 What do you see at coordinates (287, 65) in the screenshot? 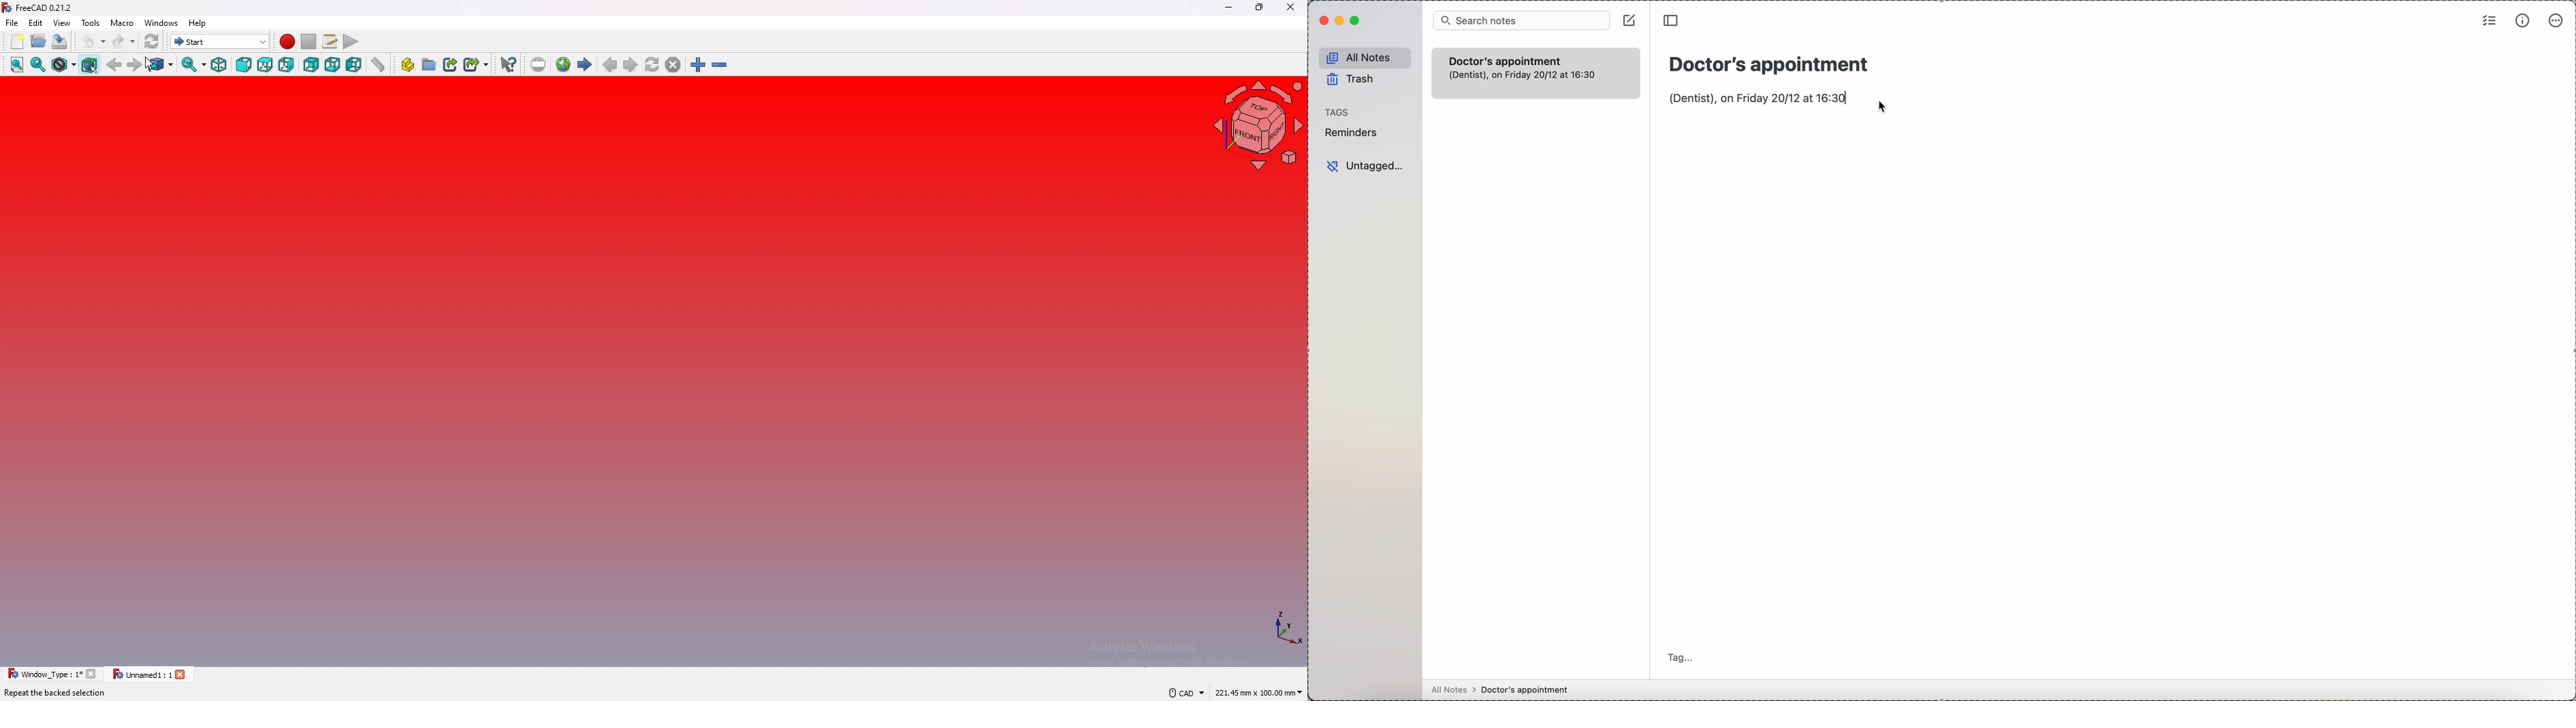
I see `right` at bounding box center [287, 65].